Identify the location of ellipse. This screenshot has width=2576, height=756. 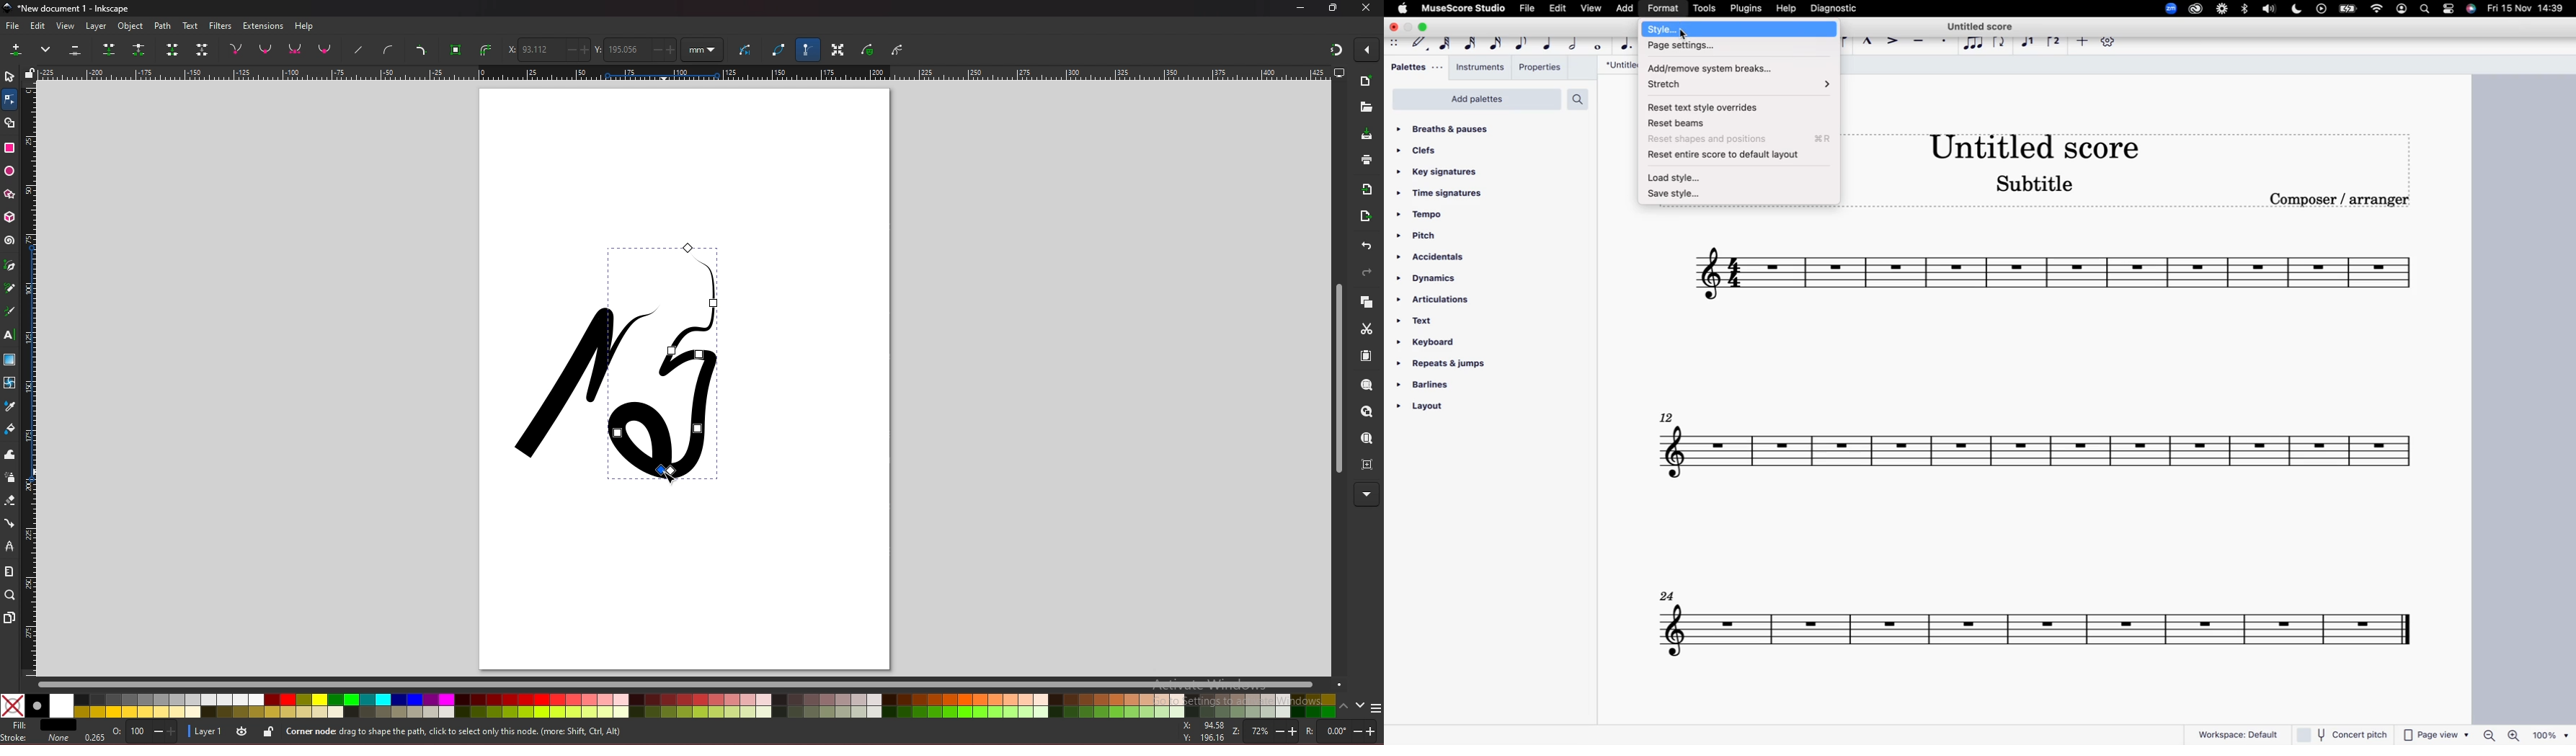
(9, 171).